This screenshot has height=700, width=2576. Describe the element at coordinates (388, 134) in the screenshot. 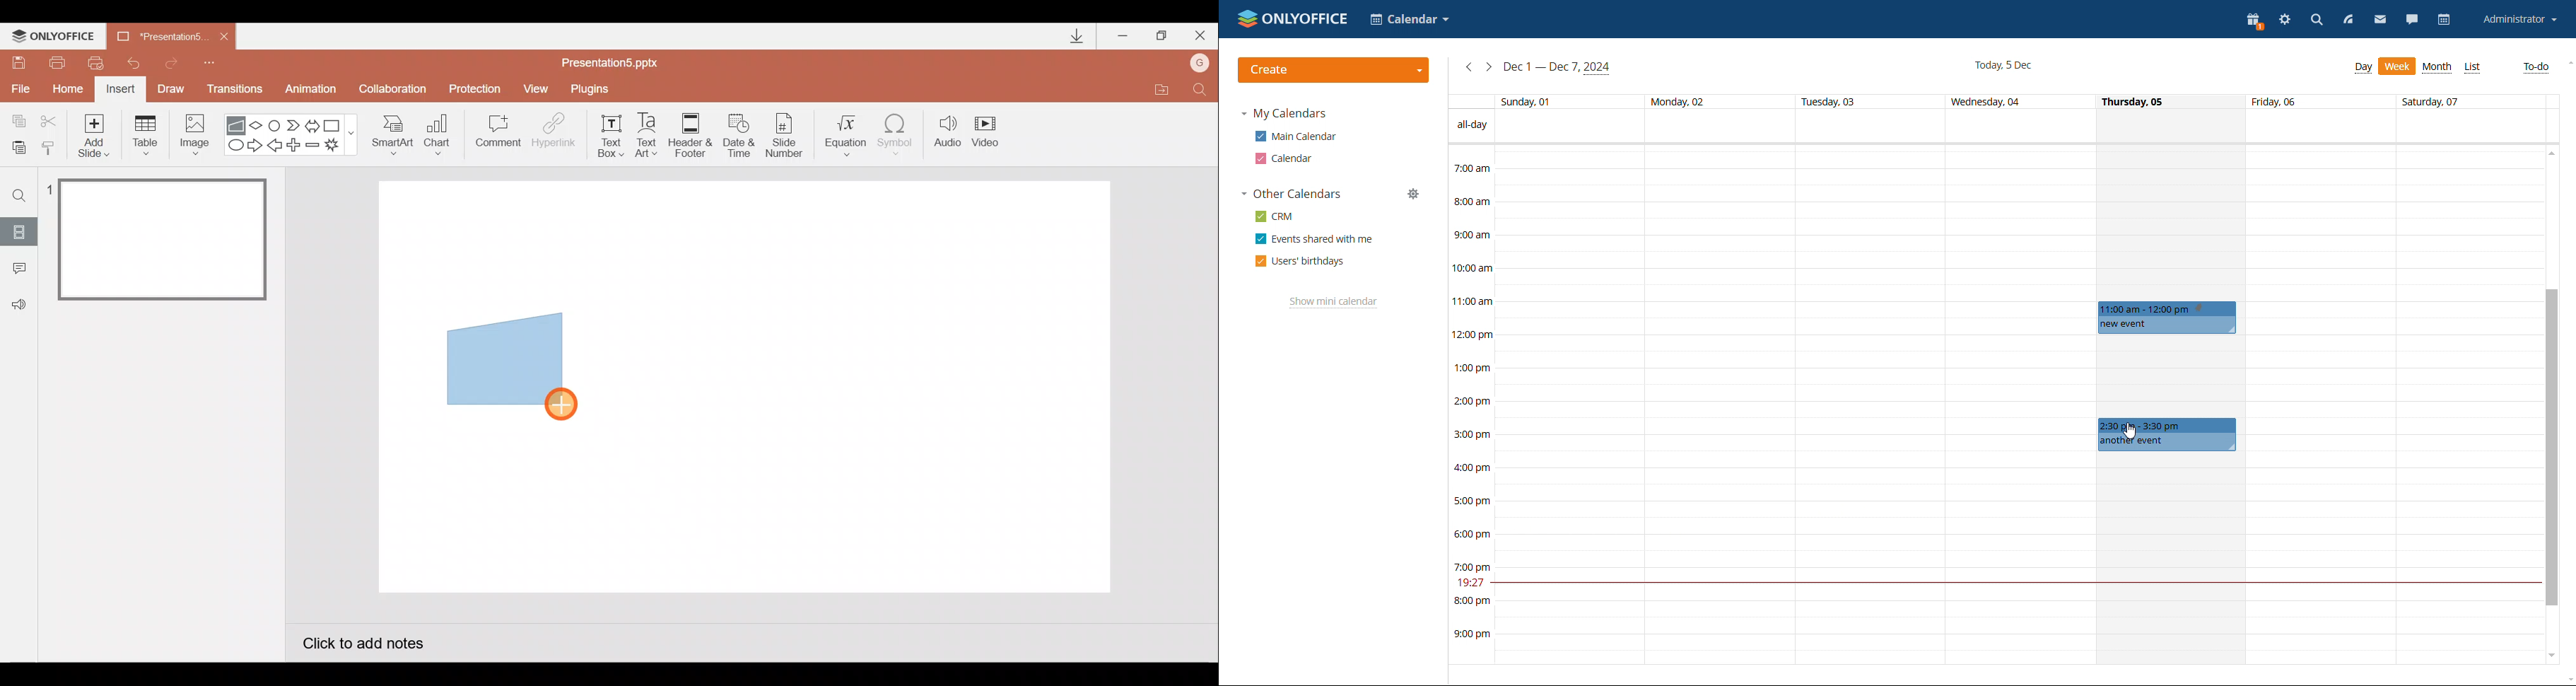

I see `SmartArt` at that location.